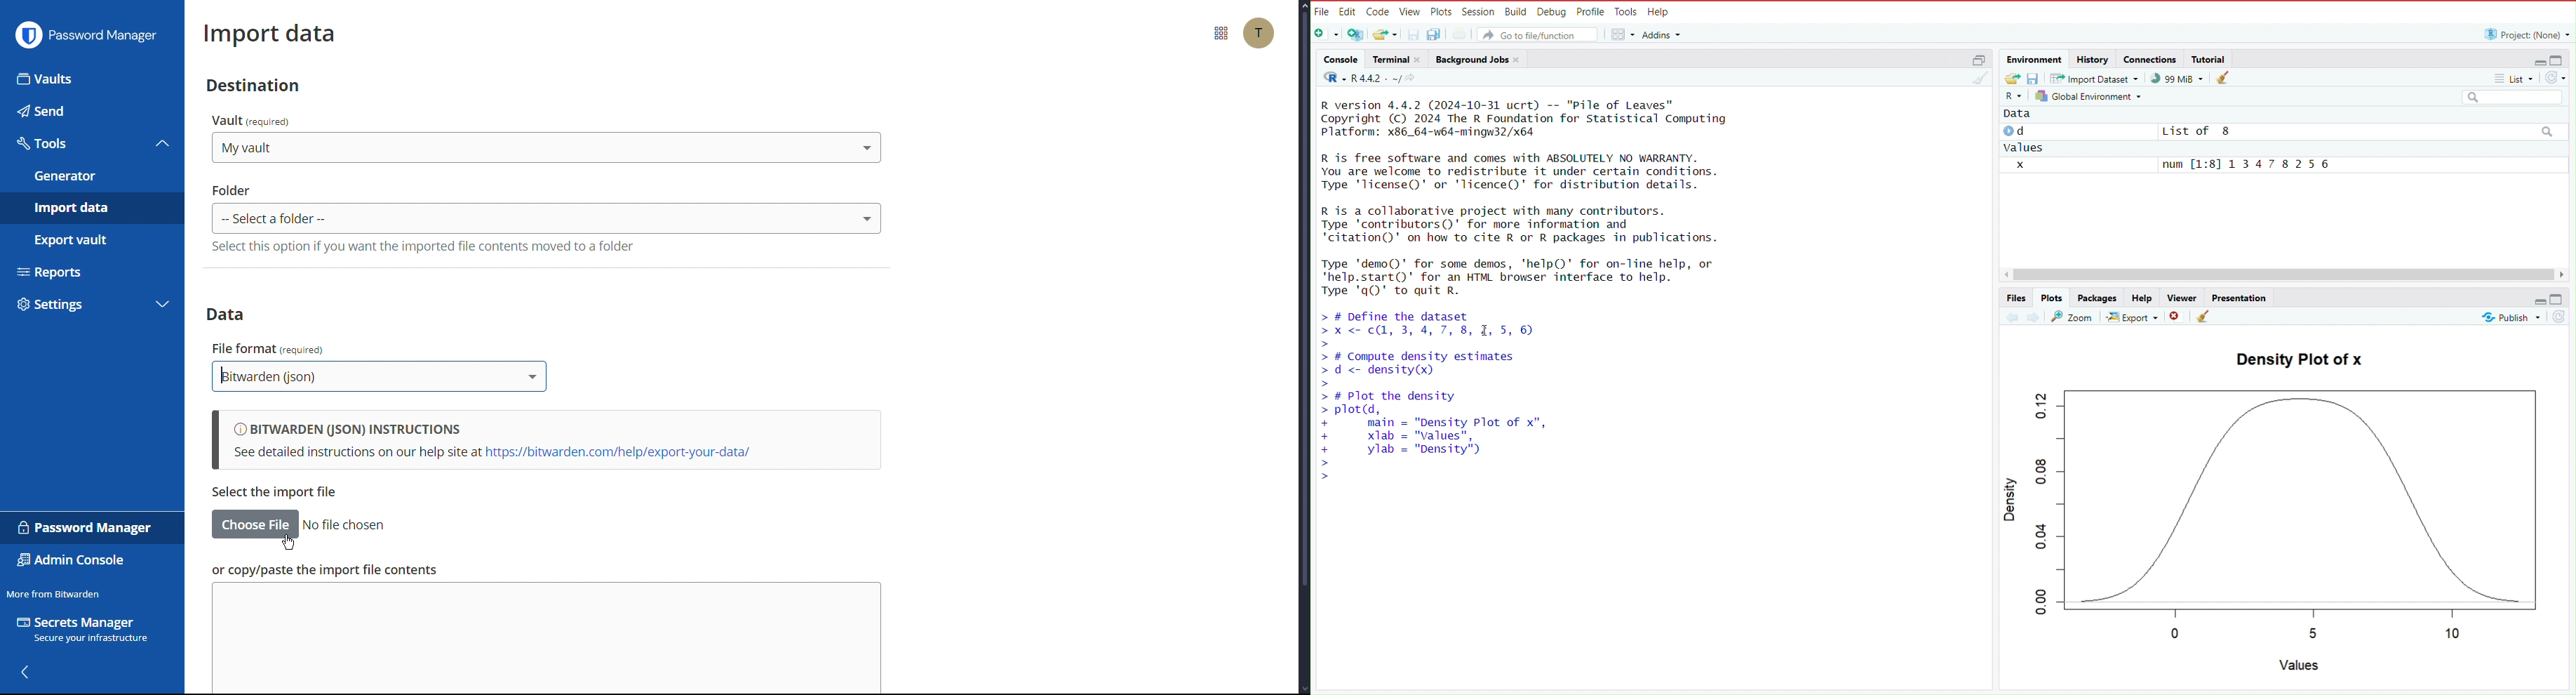  I want to click on move right, so click(2566, 273).